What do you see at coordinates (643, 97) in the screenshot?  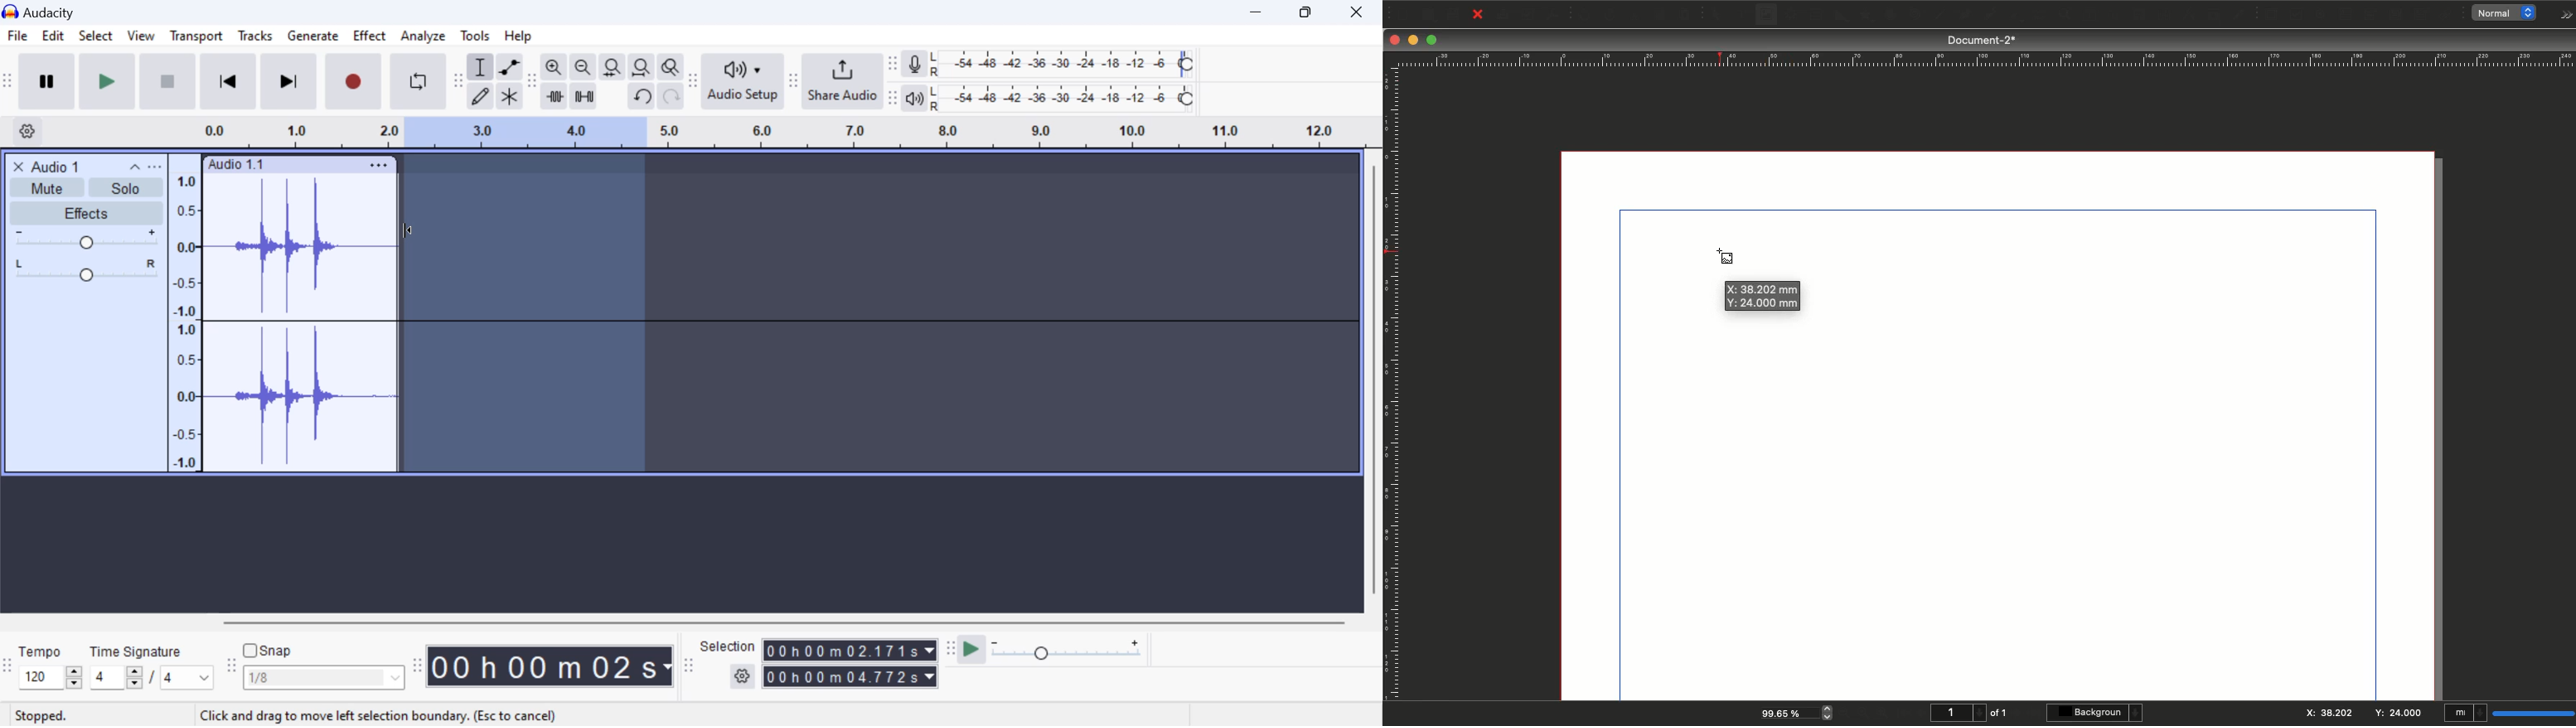 I see `undo` at bounding box center [643, 97].